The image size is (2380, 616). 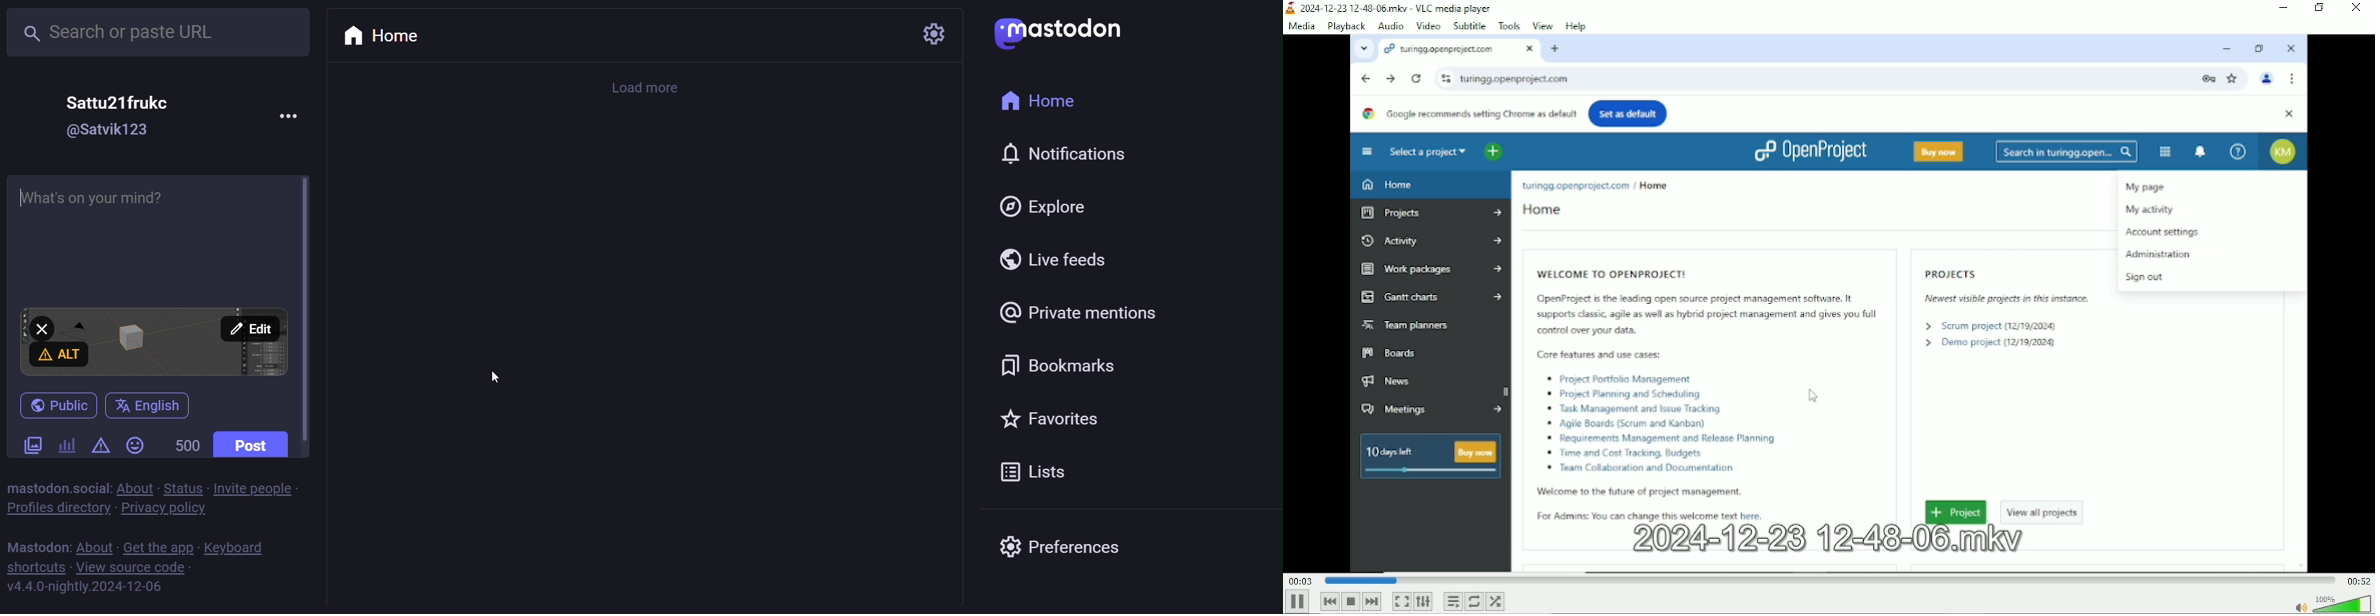 What do you see at coordinates (1401, 601) in the screenshot?
I see `Toggle the video in fullscreen` at bounding box center [1401, 601].